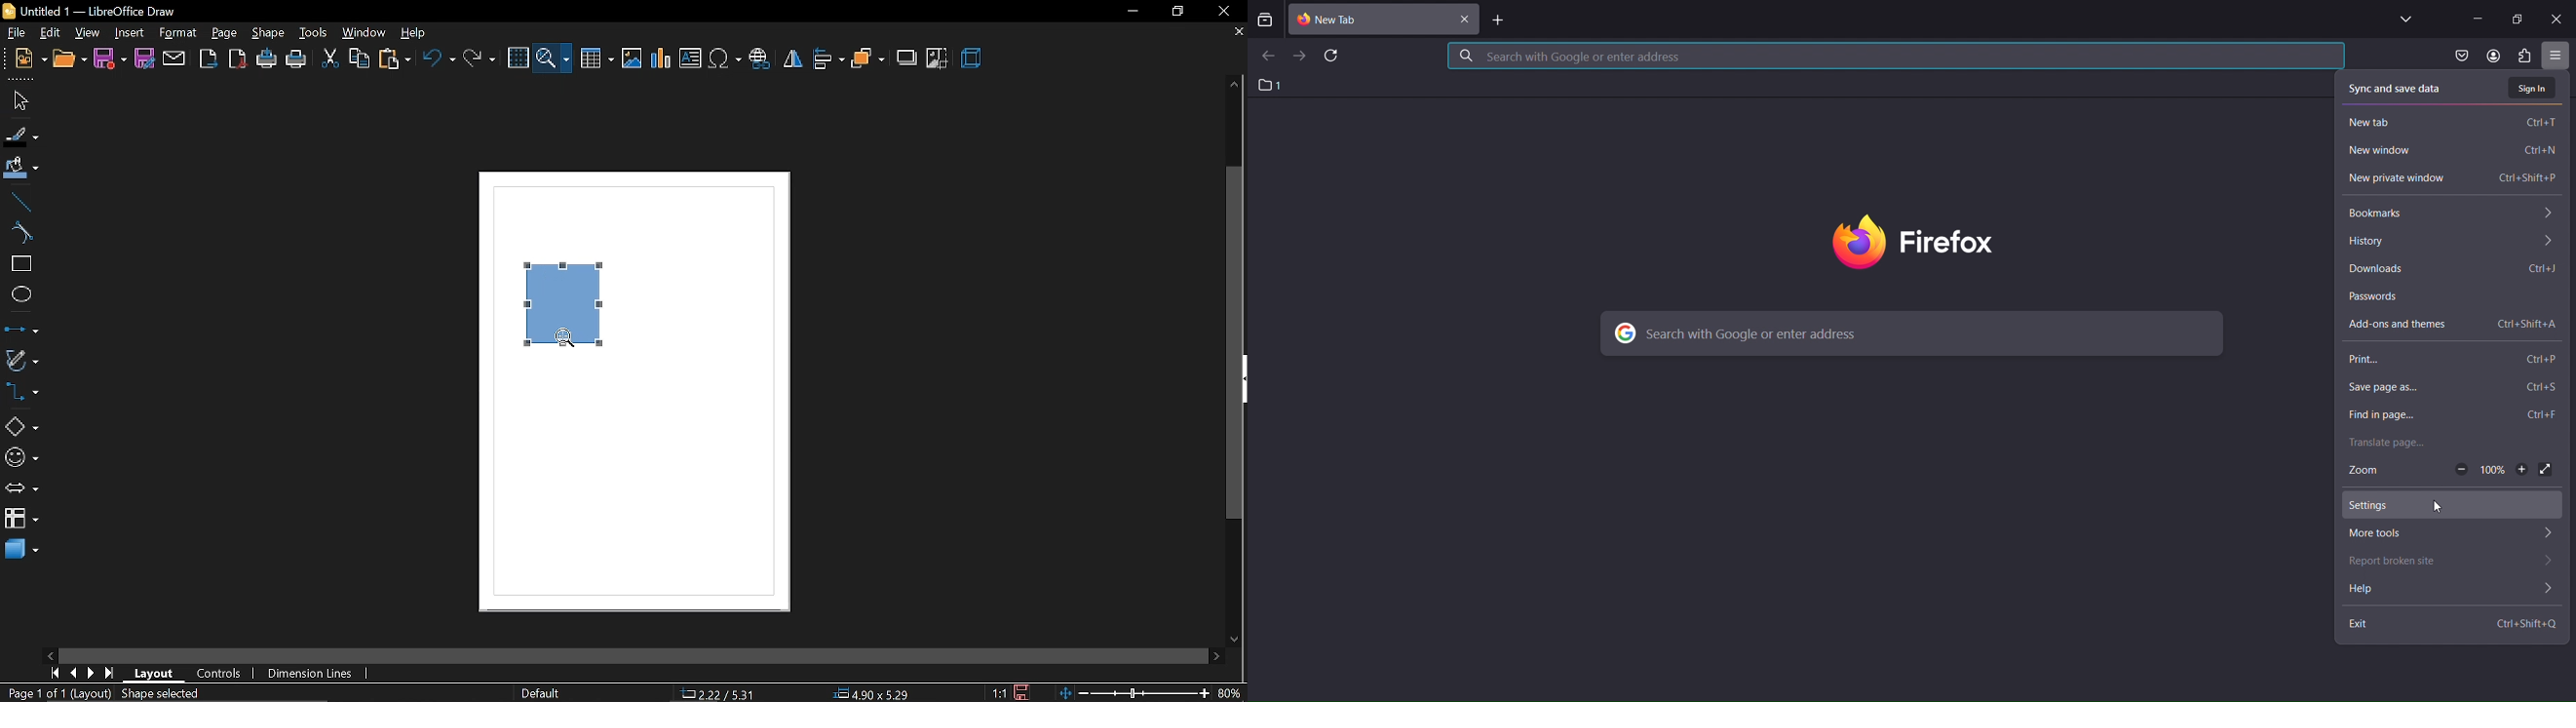  What do you see at coordinates (2524, 471) in the screenshot?
I see `zoom out` at bounding box center [2524, 471].